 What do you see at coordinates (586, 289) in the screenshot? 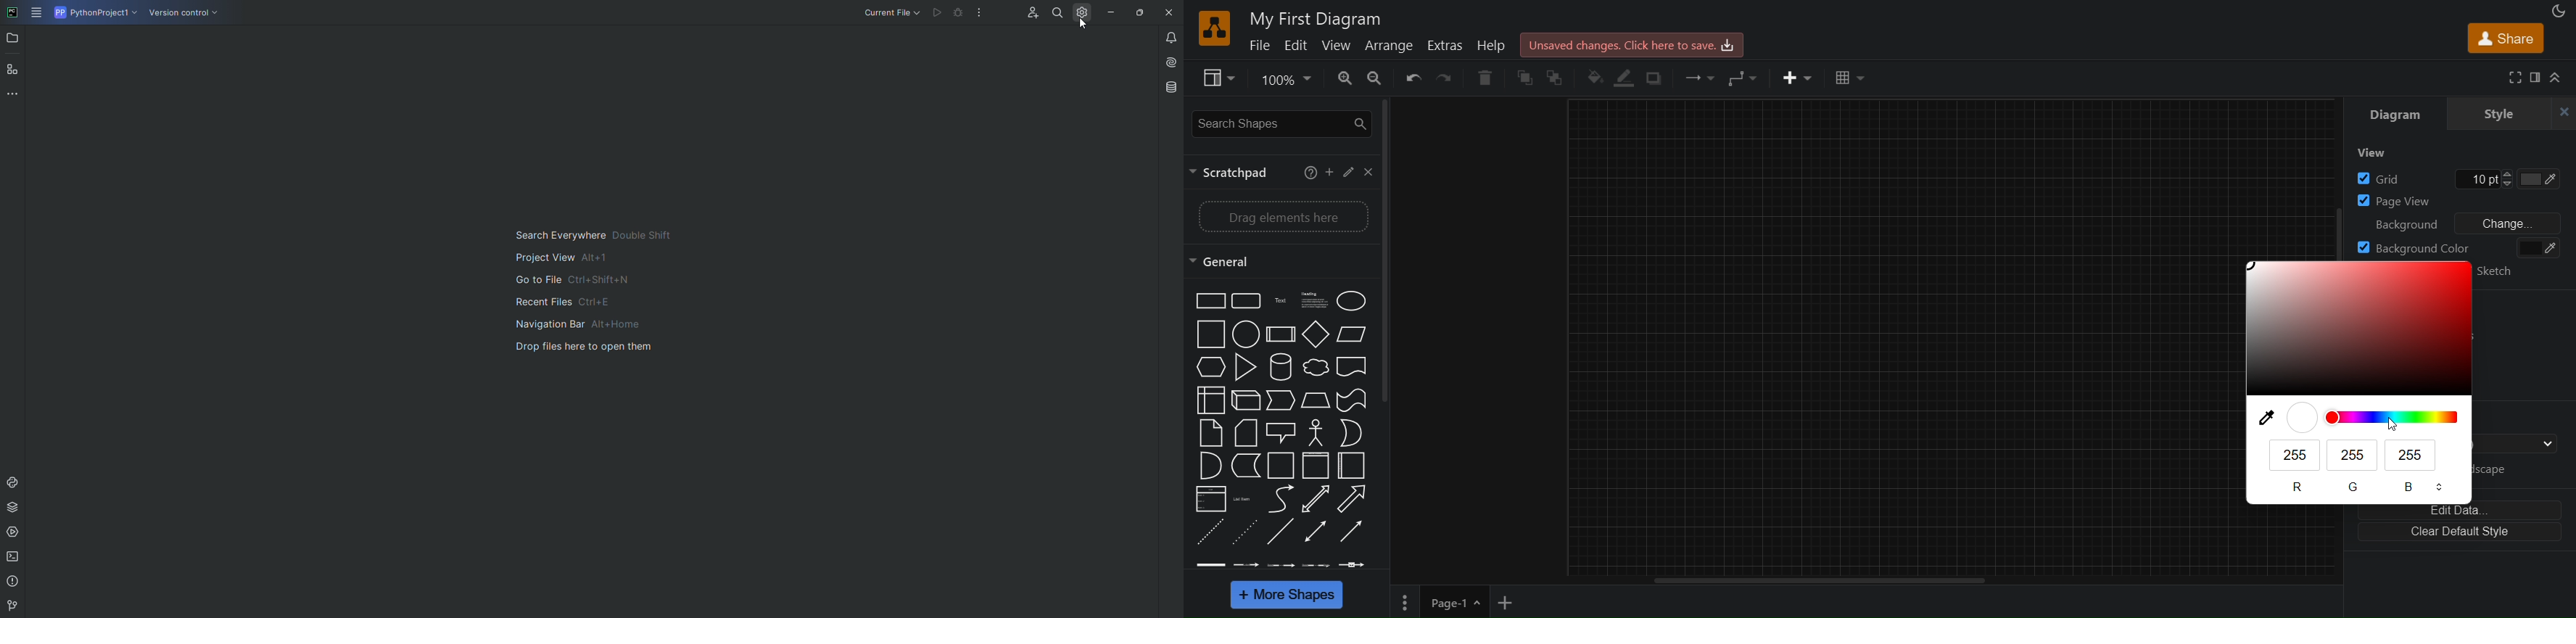
I see `text` at bounding box center [586, 289].